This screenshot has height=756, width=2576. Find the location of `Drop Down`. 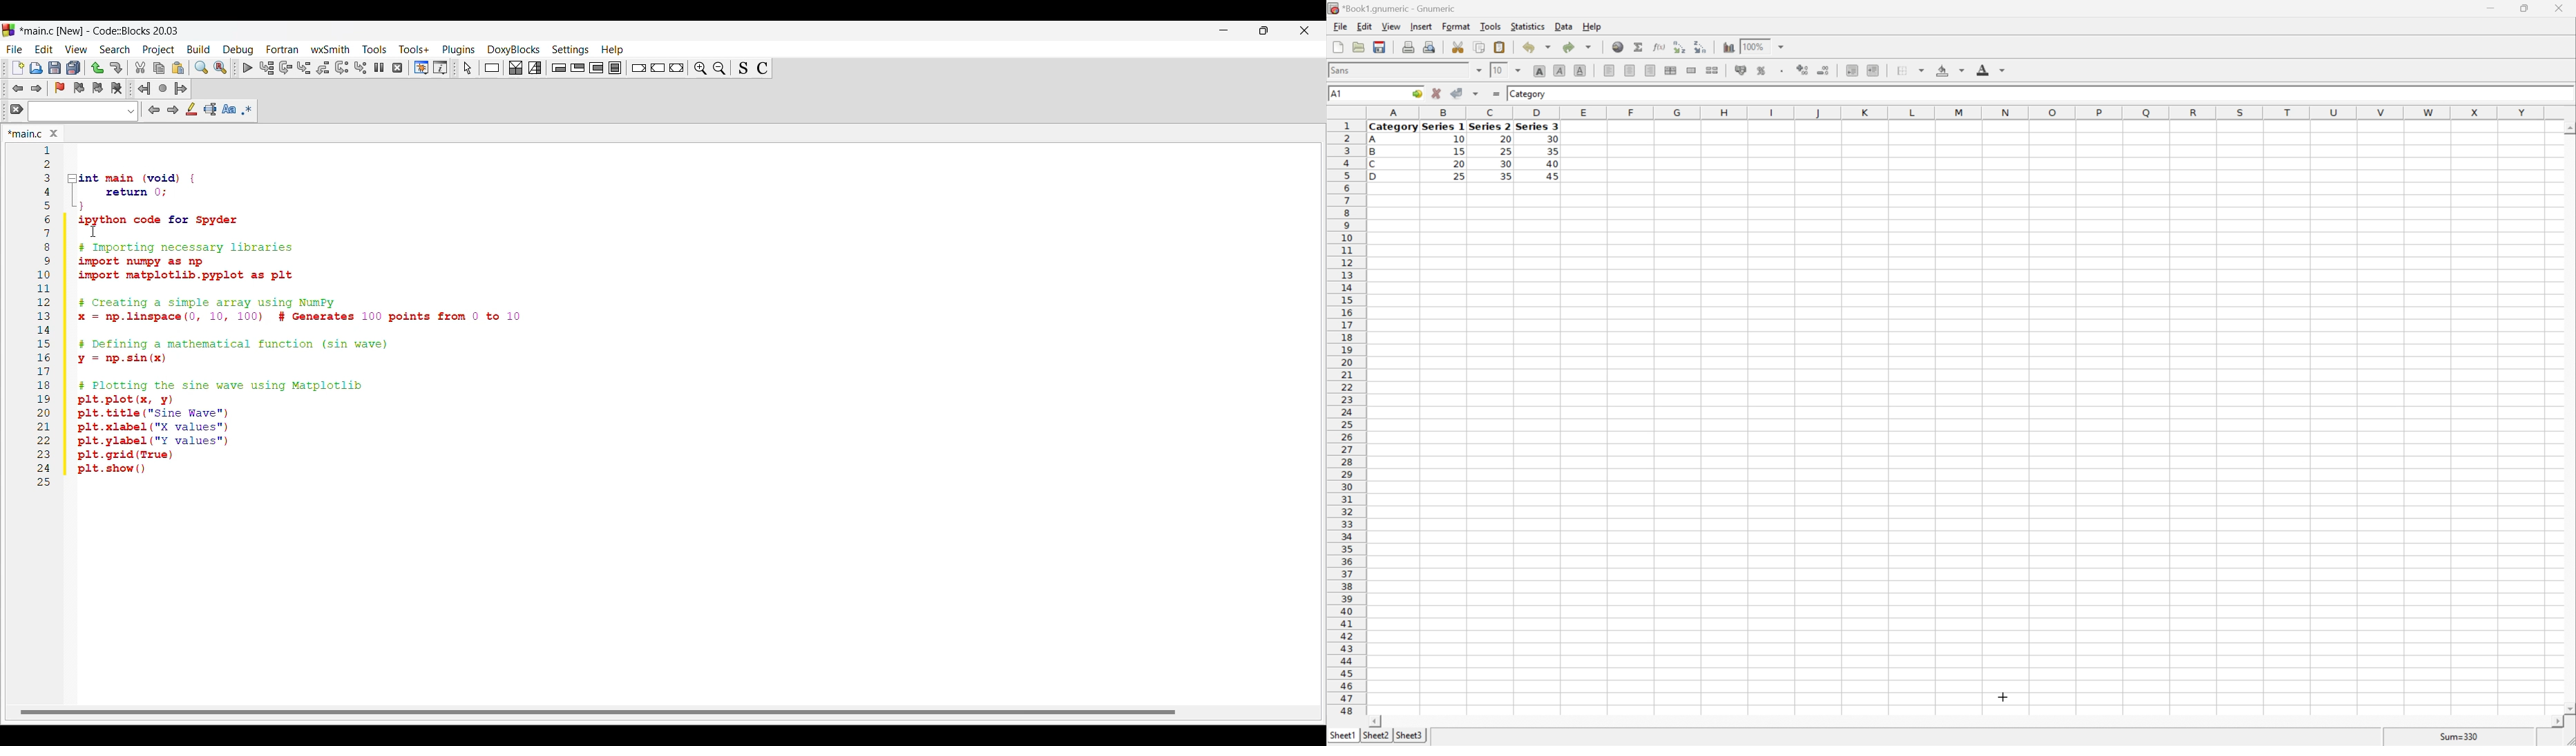

Drop Down is located at coordinates (1479, 70).